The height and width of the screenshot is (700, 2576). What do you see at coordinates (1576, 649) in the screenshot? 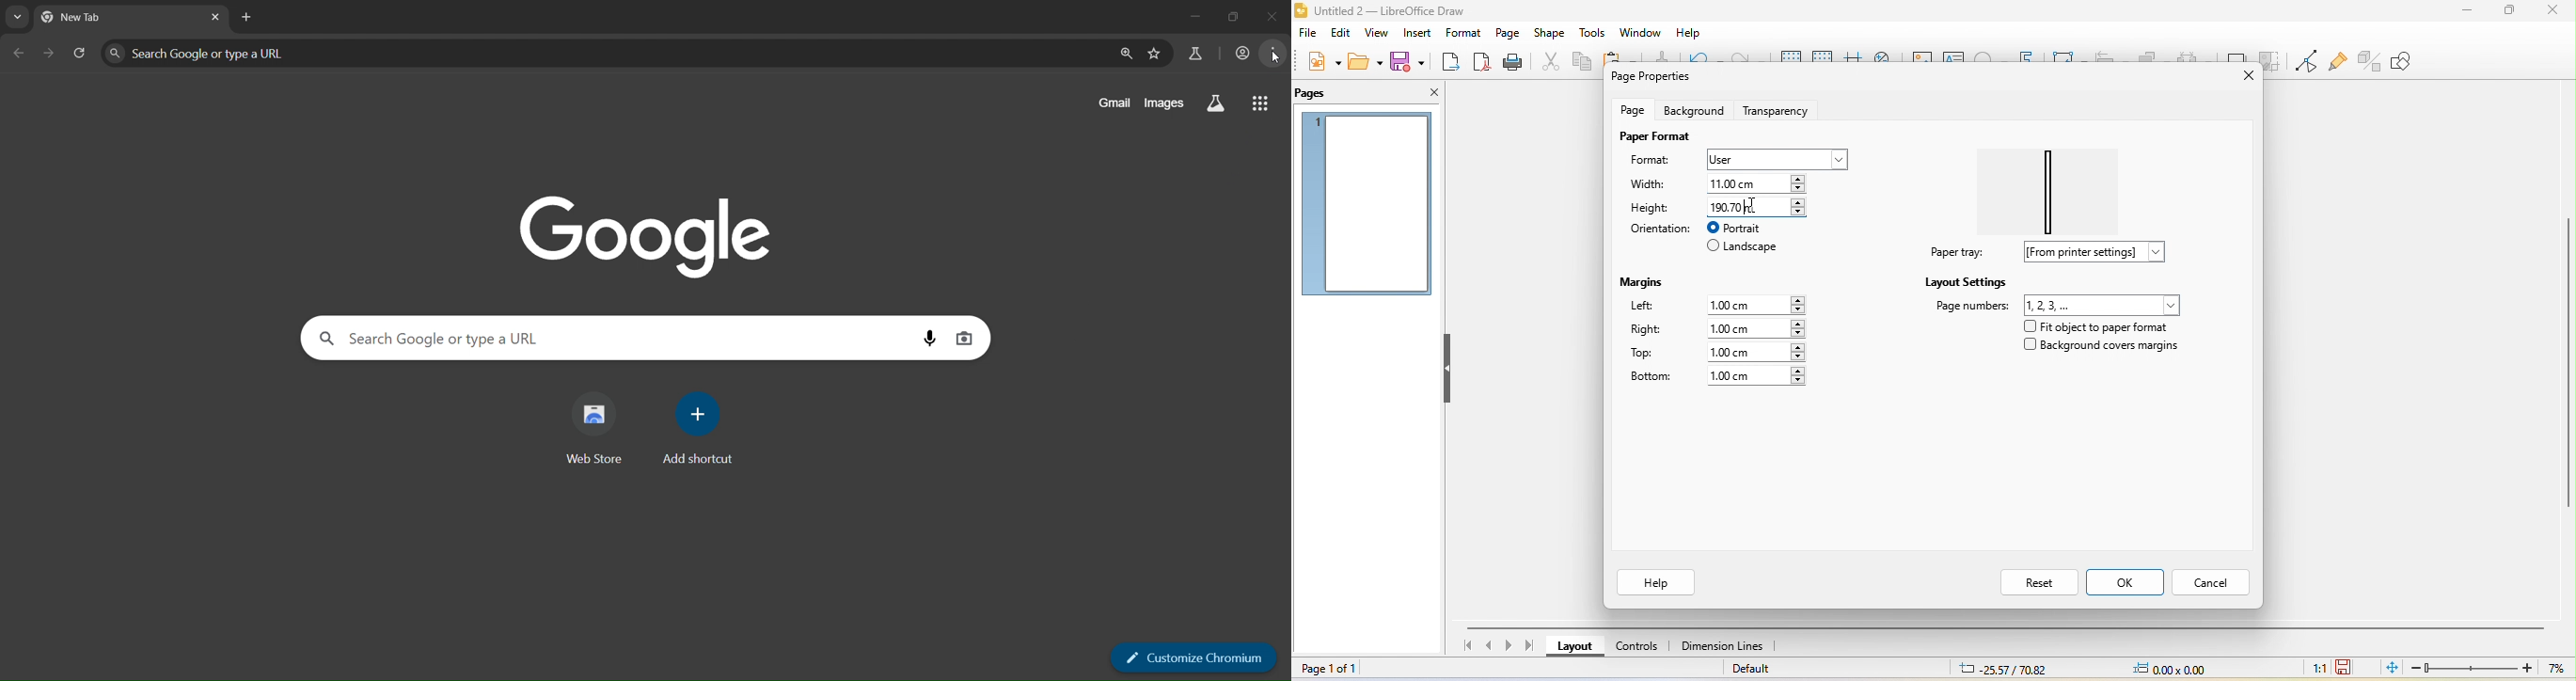
I see `layout` at bounding box center [1576, 649].